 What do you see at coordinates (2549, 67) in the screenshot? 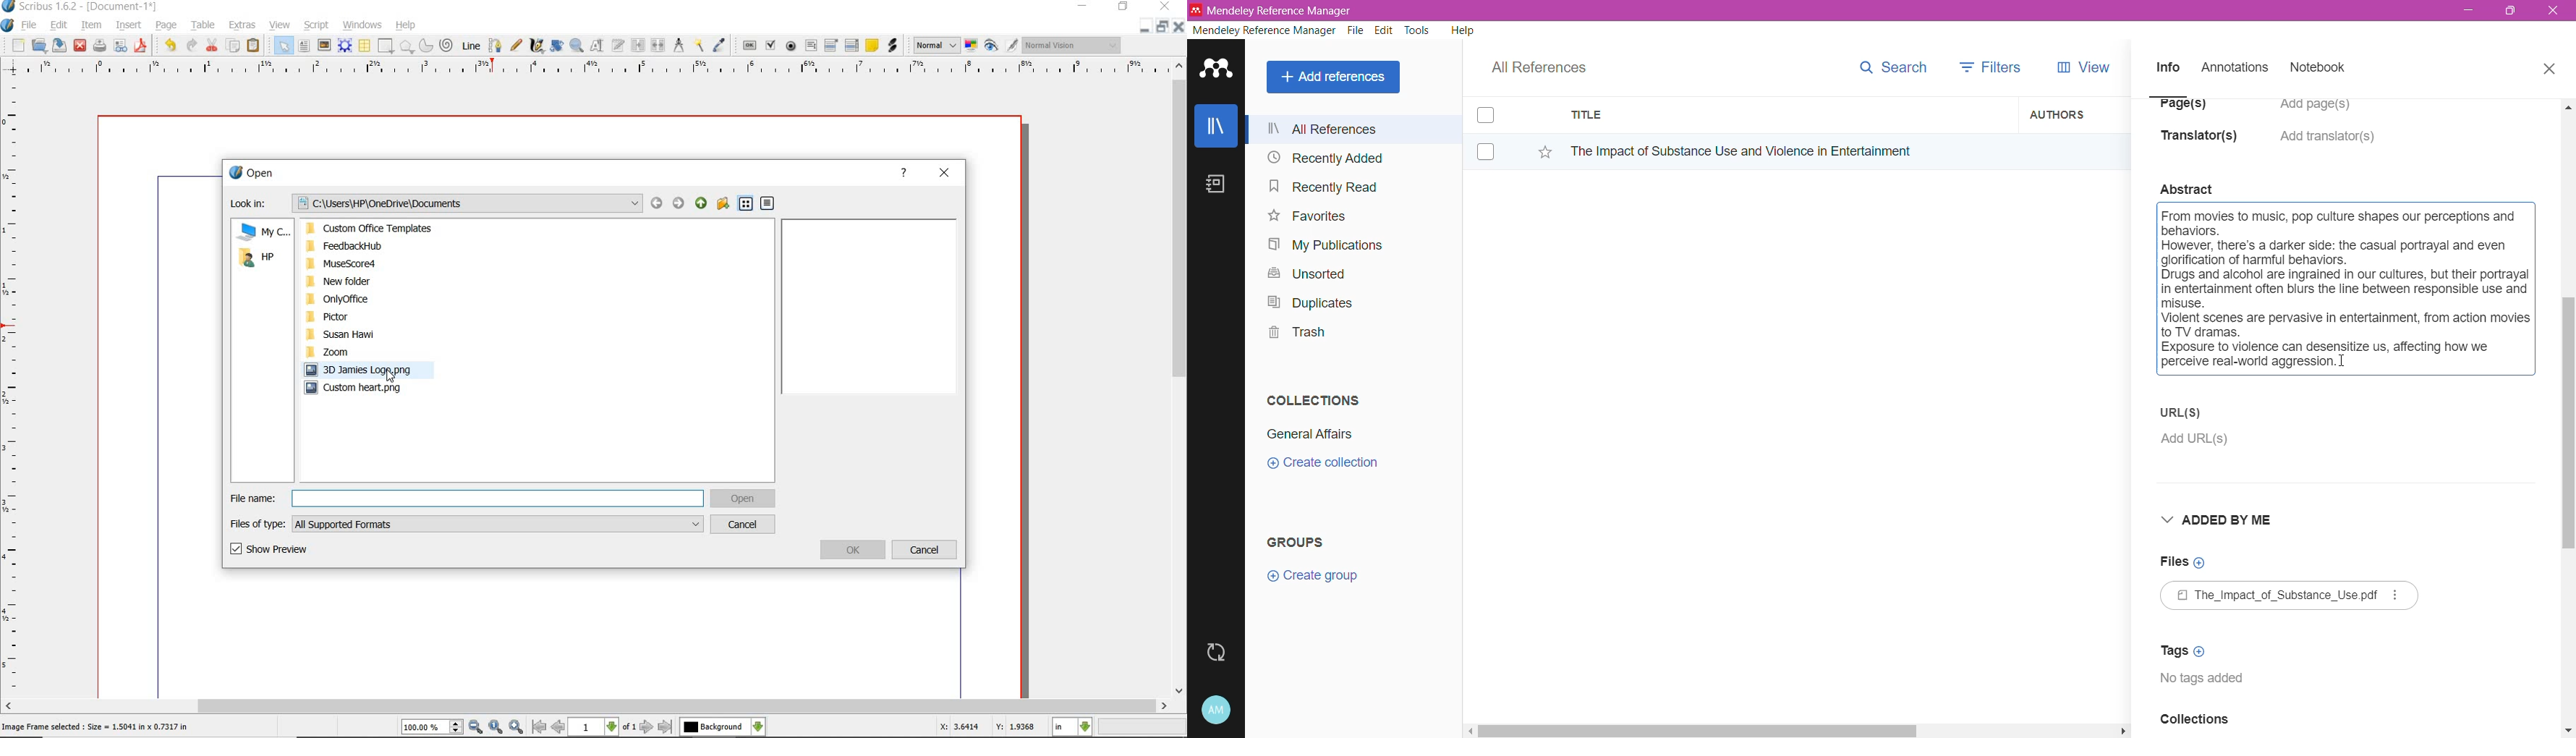
I see `Close` at bounding box center [2549, 67].